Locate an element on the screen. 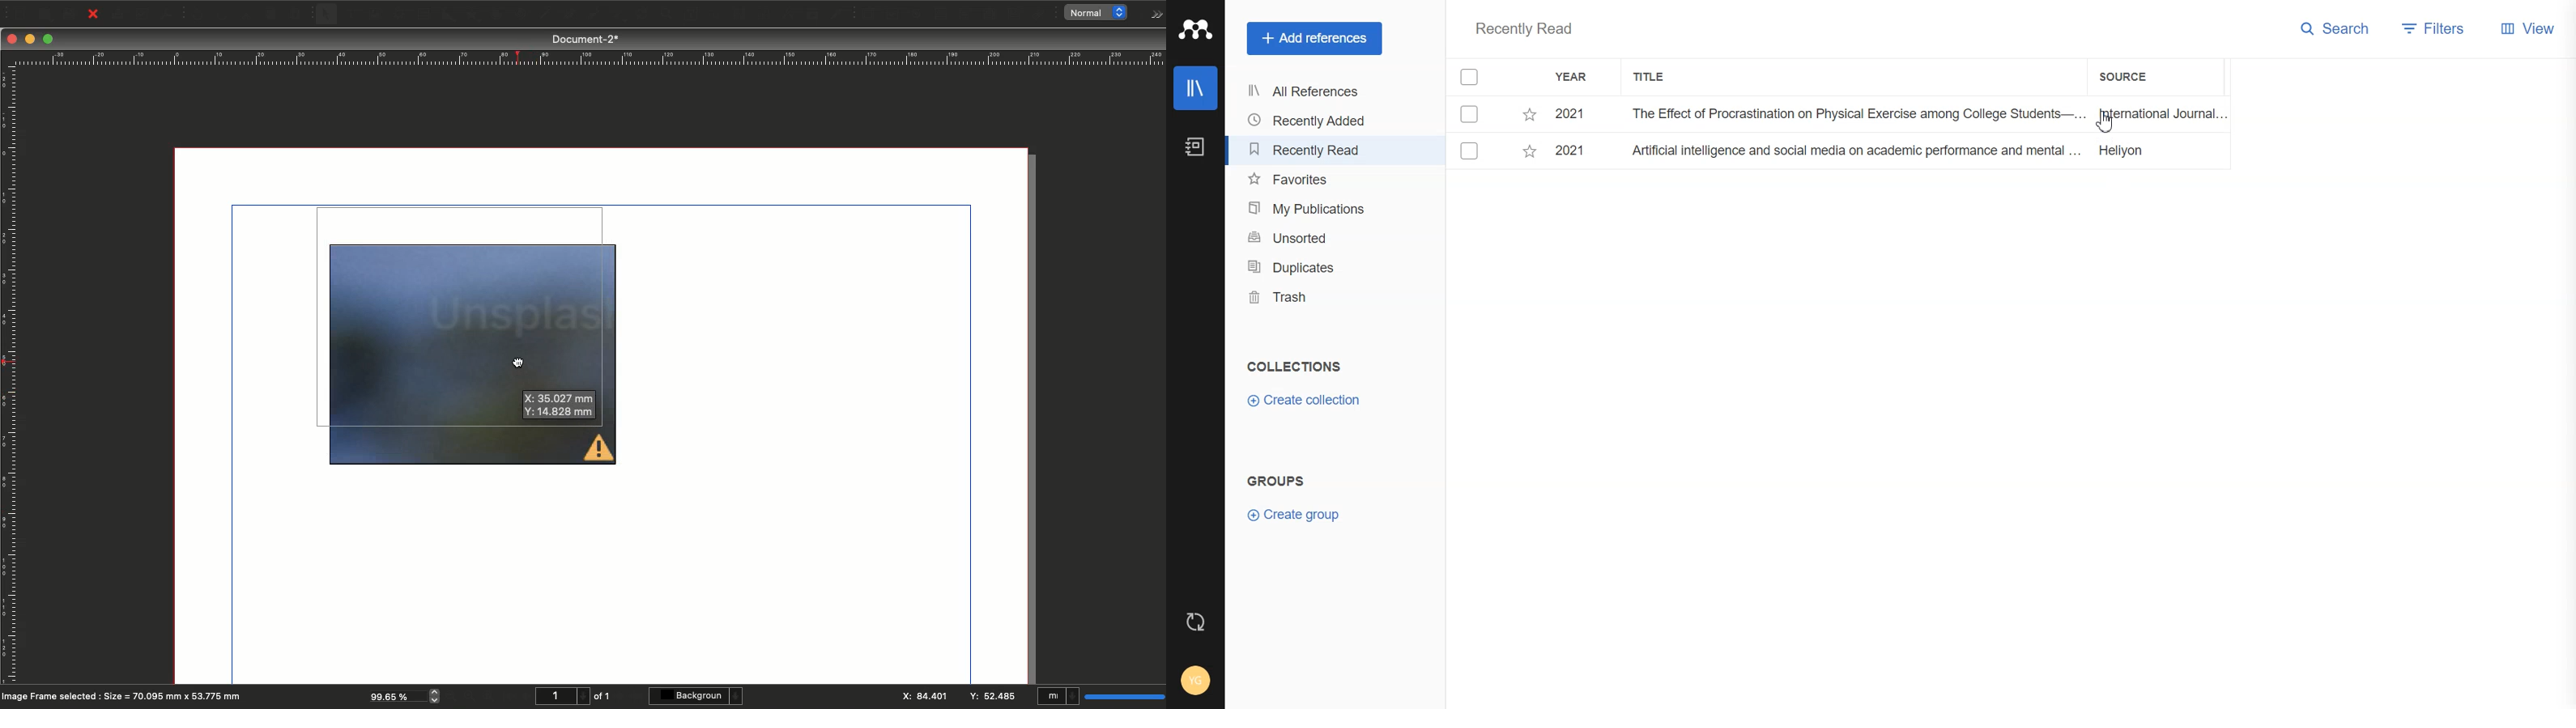 This screenshot has height=728, width=2576. Select item is located at coordinates (327, 15).